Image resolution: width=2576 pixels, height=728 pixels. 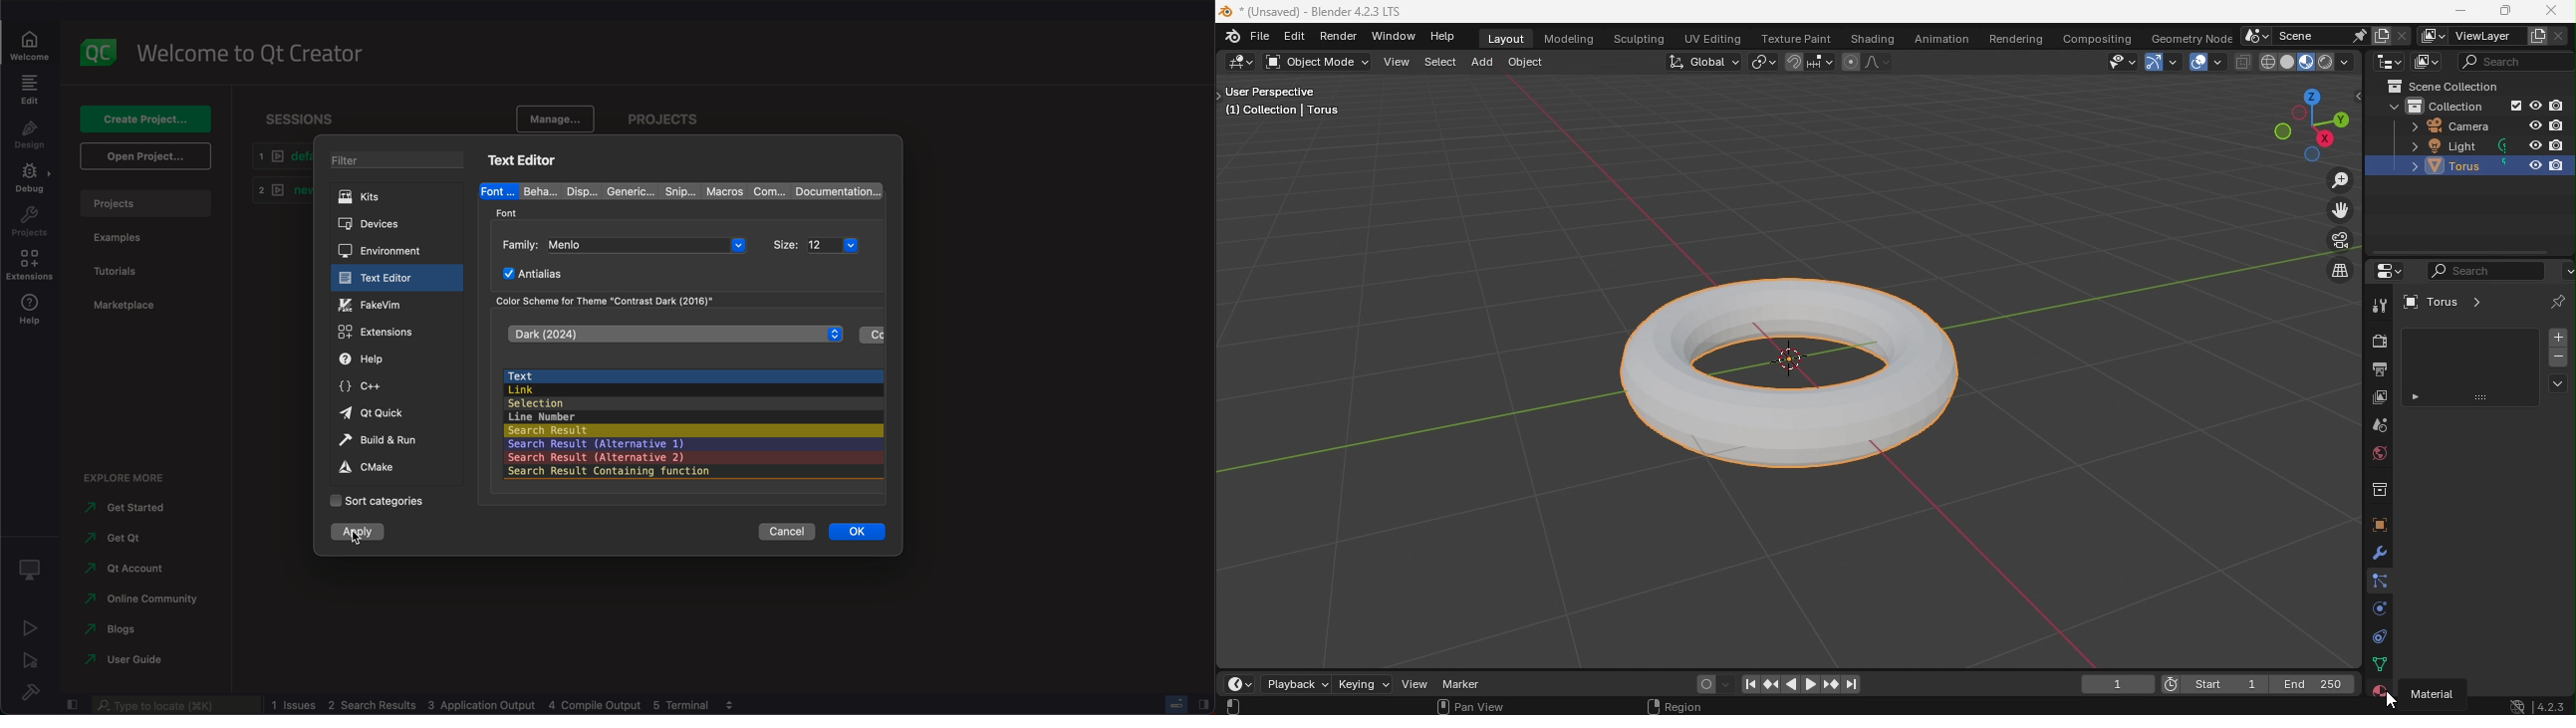 What do you see at coordinates (118, 539) in the screenshot?
I see `get Qt` at bounding box center [118, 539].